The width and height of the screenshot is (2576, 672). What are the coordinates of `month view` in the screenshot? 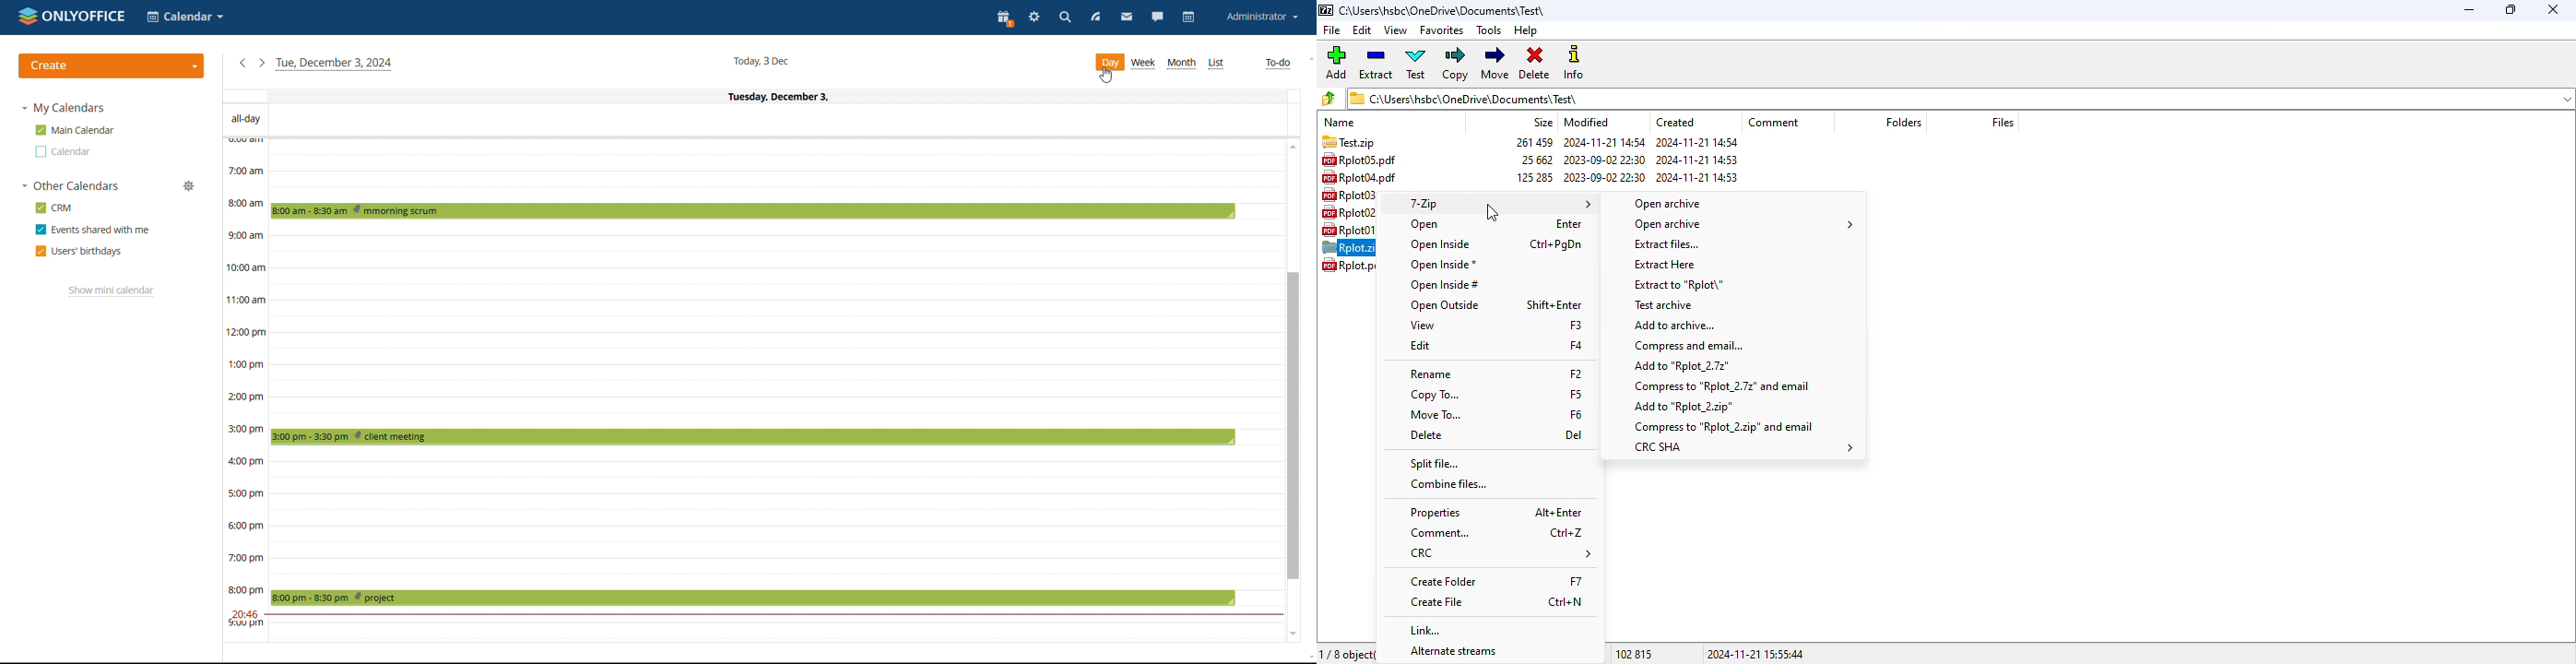 It's located at (1182, 62).